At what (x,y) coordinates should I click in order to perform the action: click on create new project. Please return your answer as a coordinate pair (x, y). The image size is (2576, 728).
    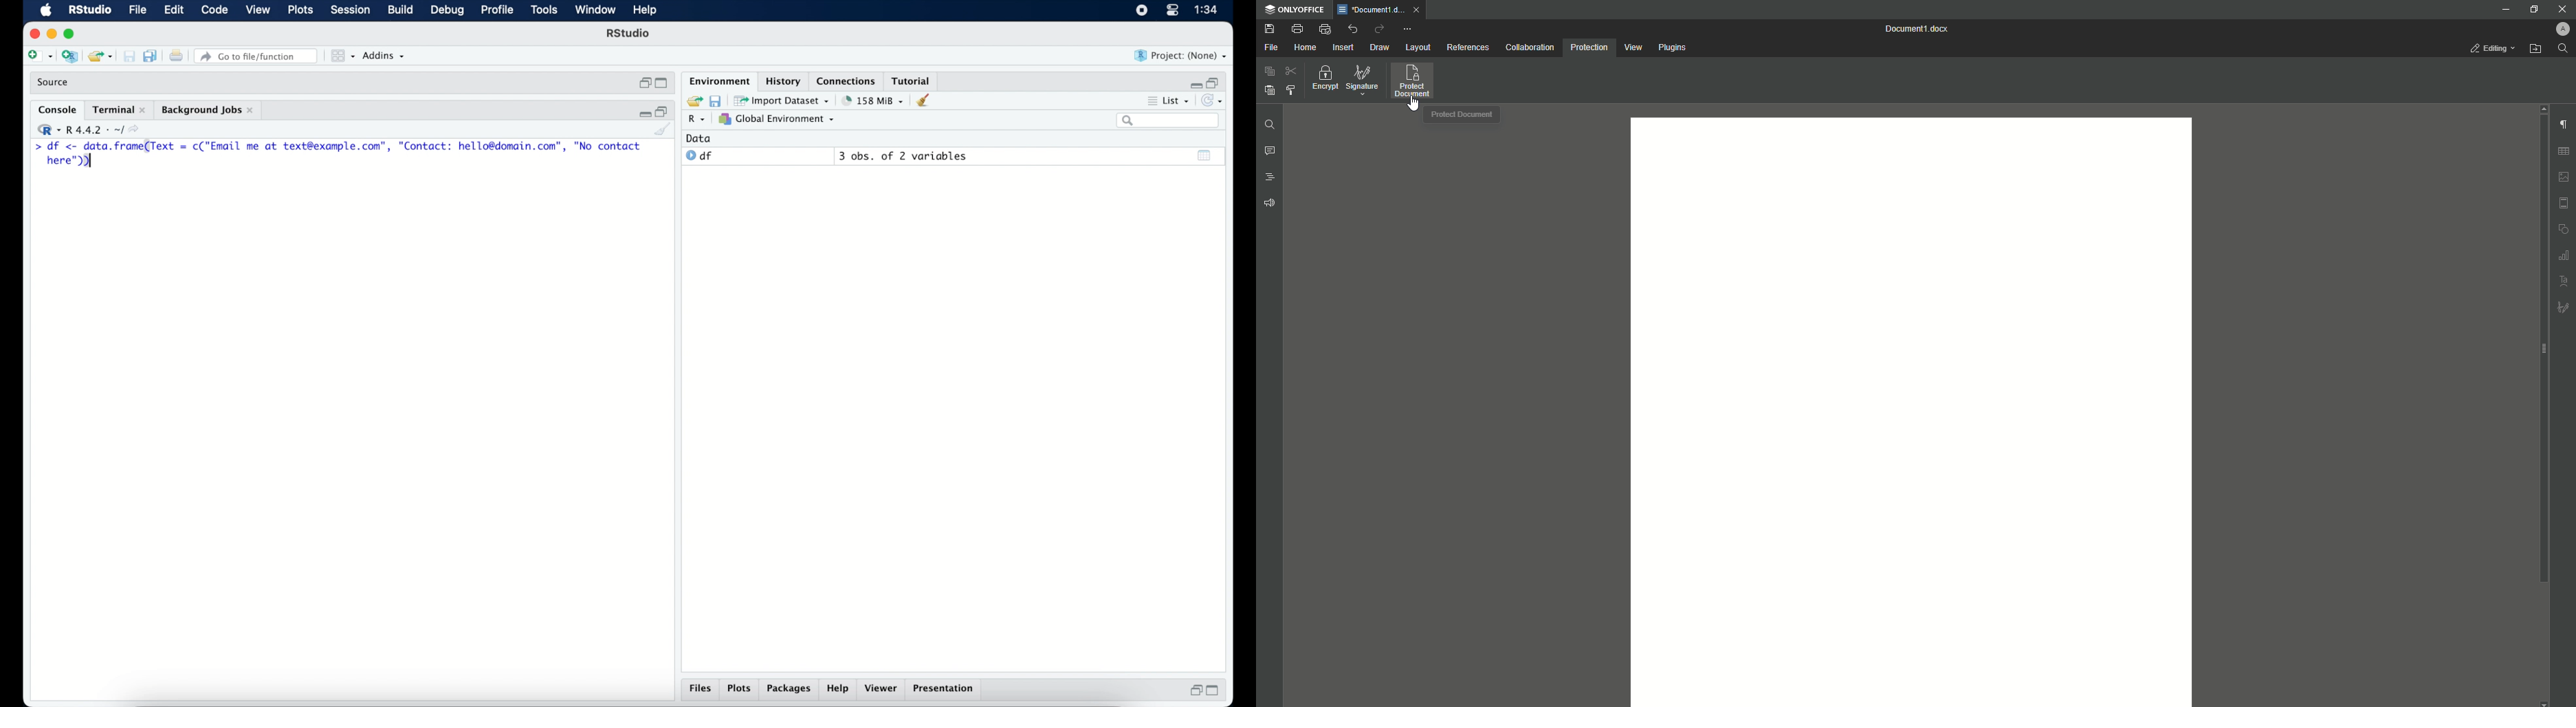
    Looking at the image, I should click on (69, 56).